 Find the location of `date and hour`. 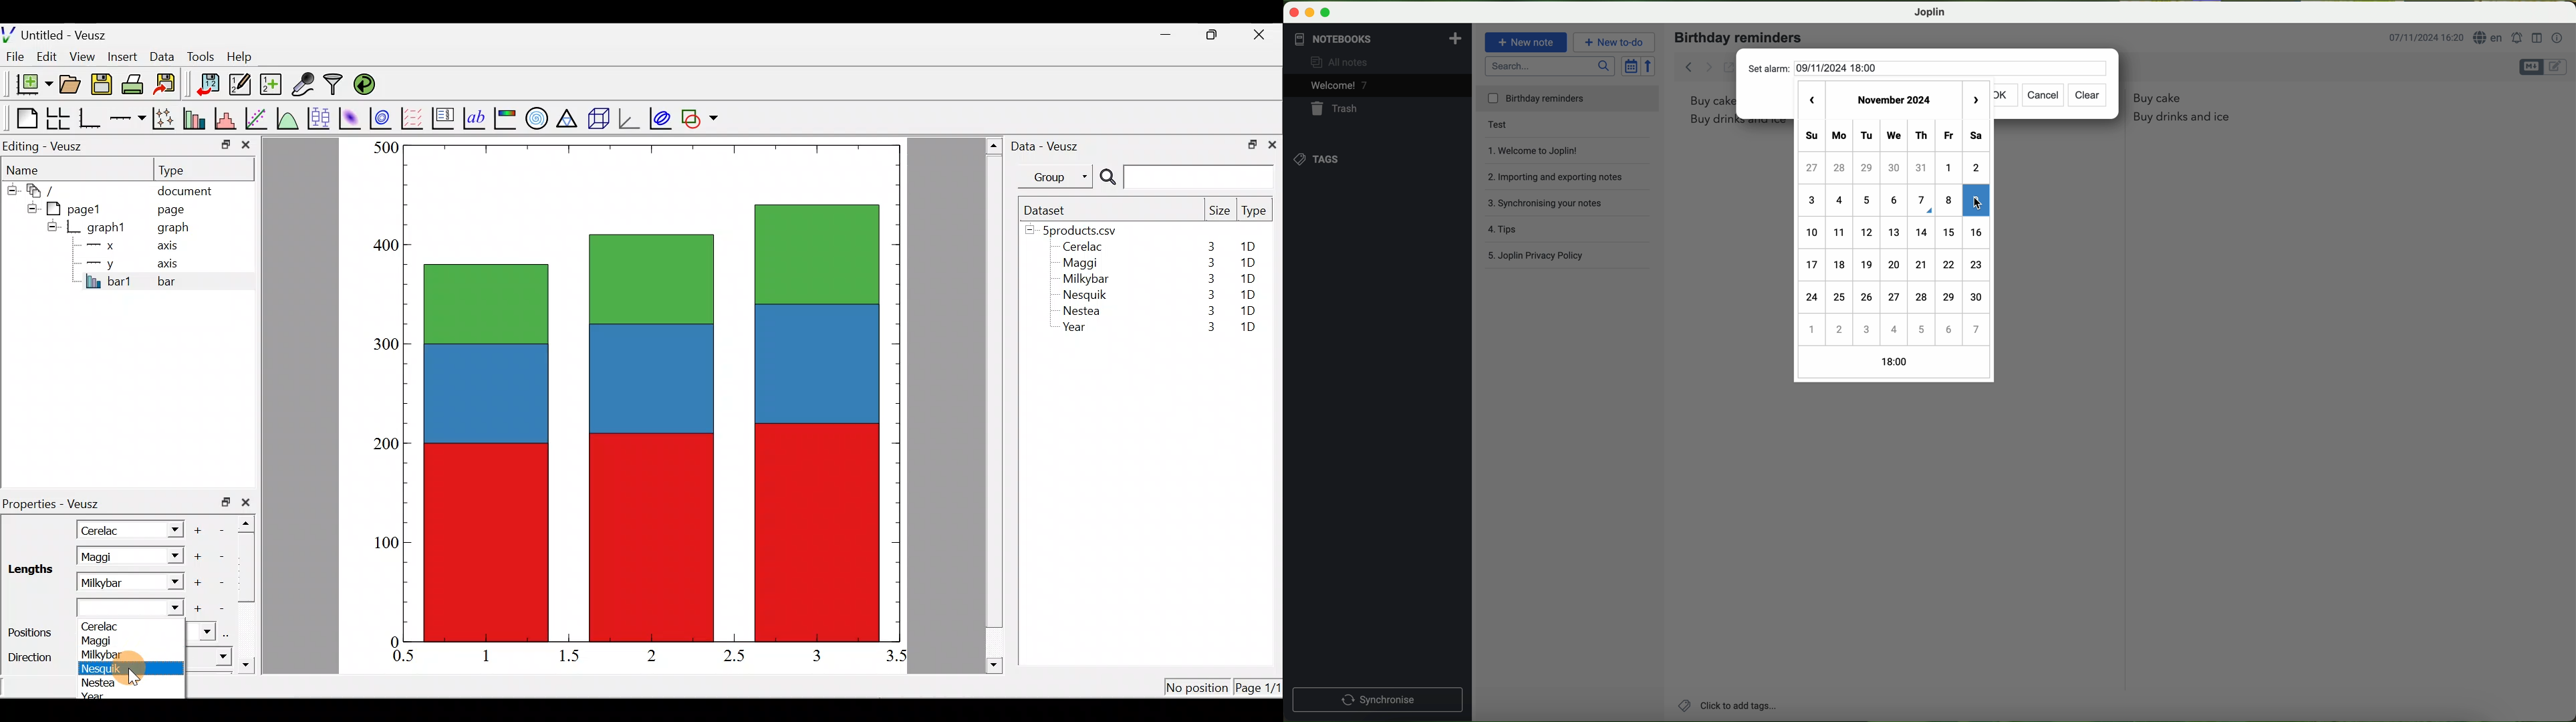

date and hour is located at coordinates (2427, 38).